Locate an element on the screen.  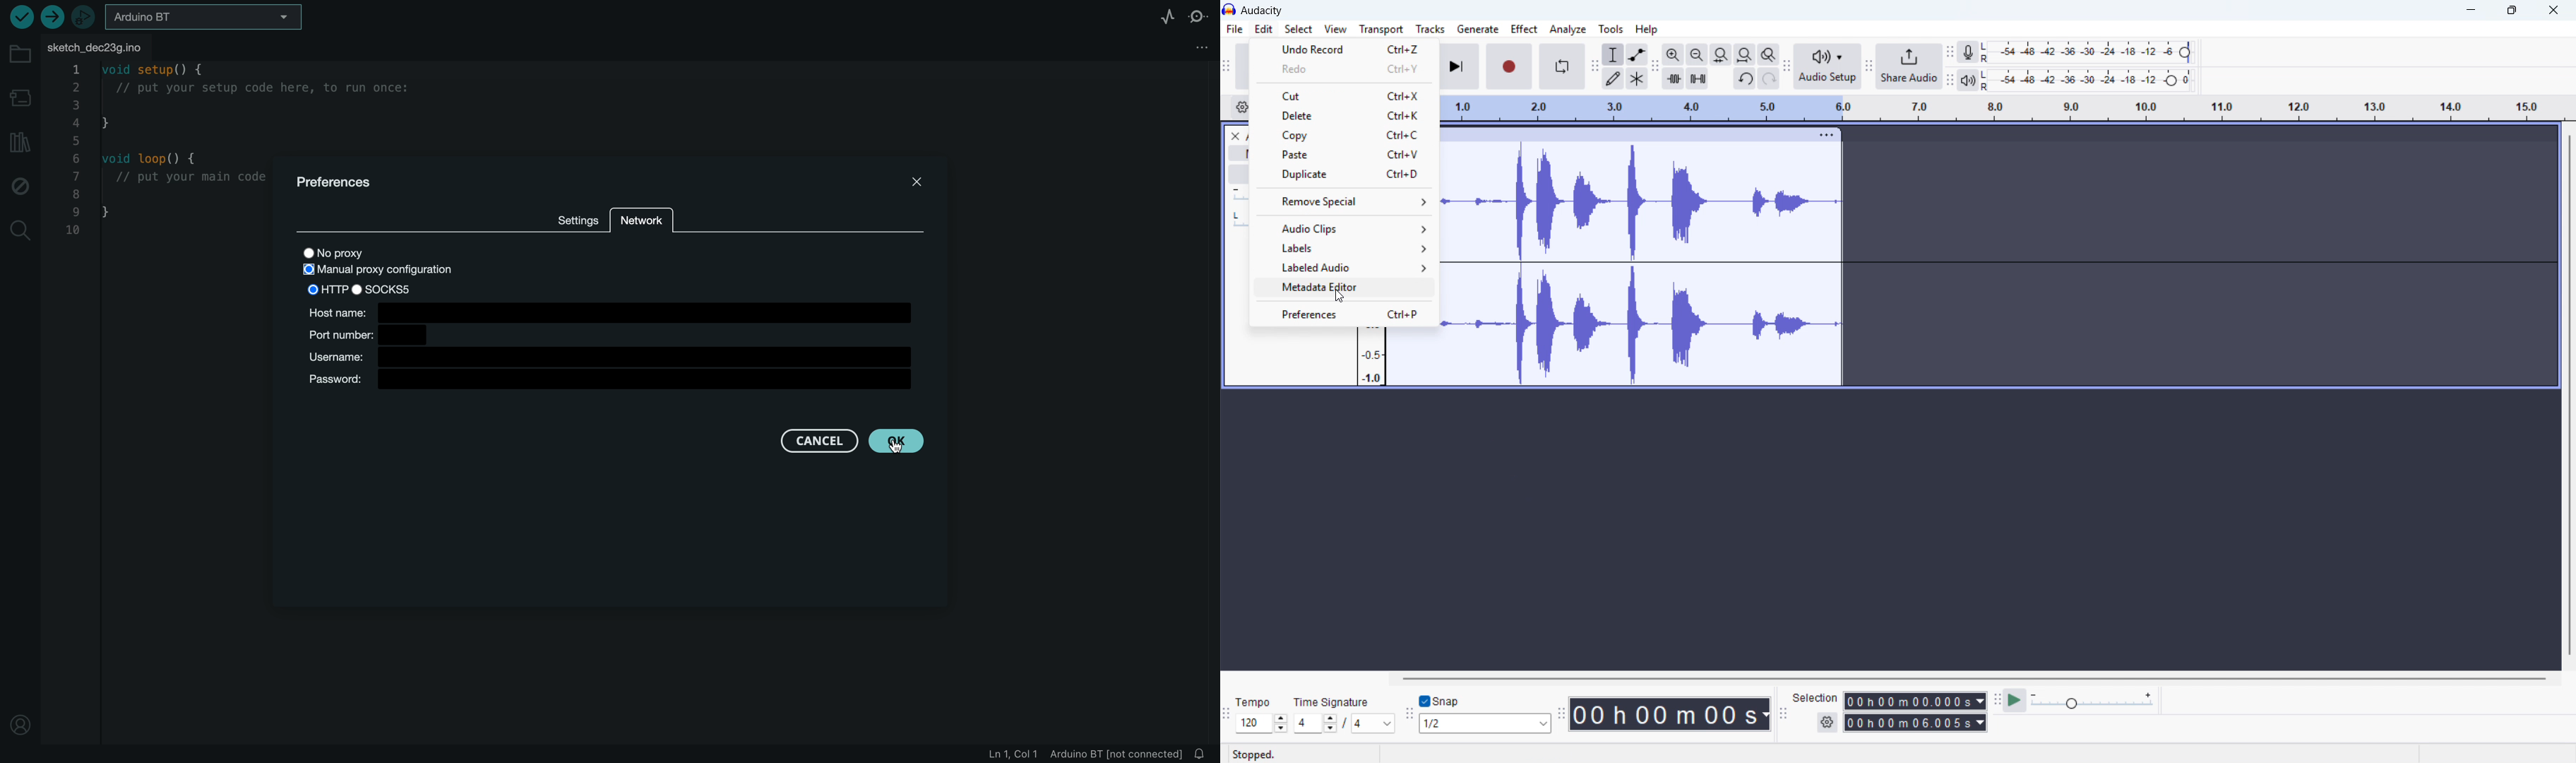
toggle zoom is located at coordinates (1768, 54).